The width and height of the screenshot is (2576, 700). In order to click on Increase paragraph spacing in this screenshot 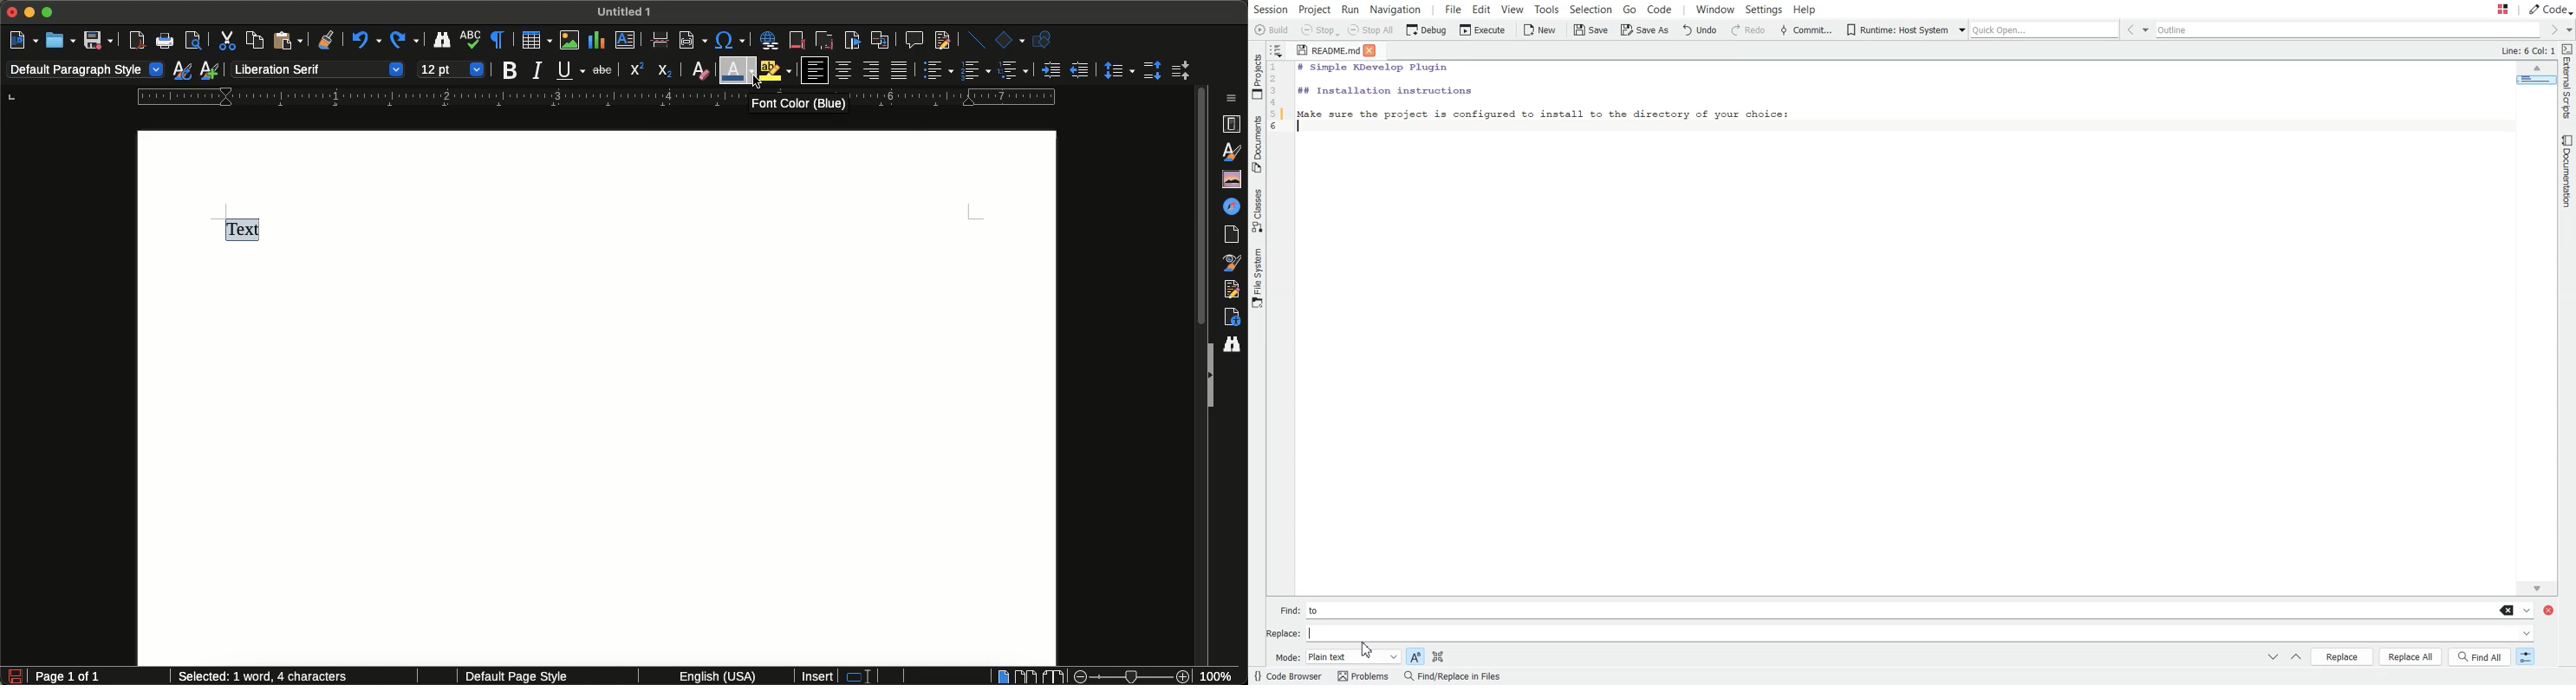, I will do `click(1152, 69)`.